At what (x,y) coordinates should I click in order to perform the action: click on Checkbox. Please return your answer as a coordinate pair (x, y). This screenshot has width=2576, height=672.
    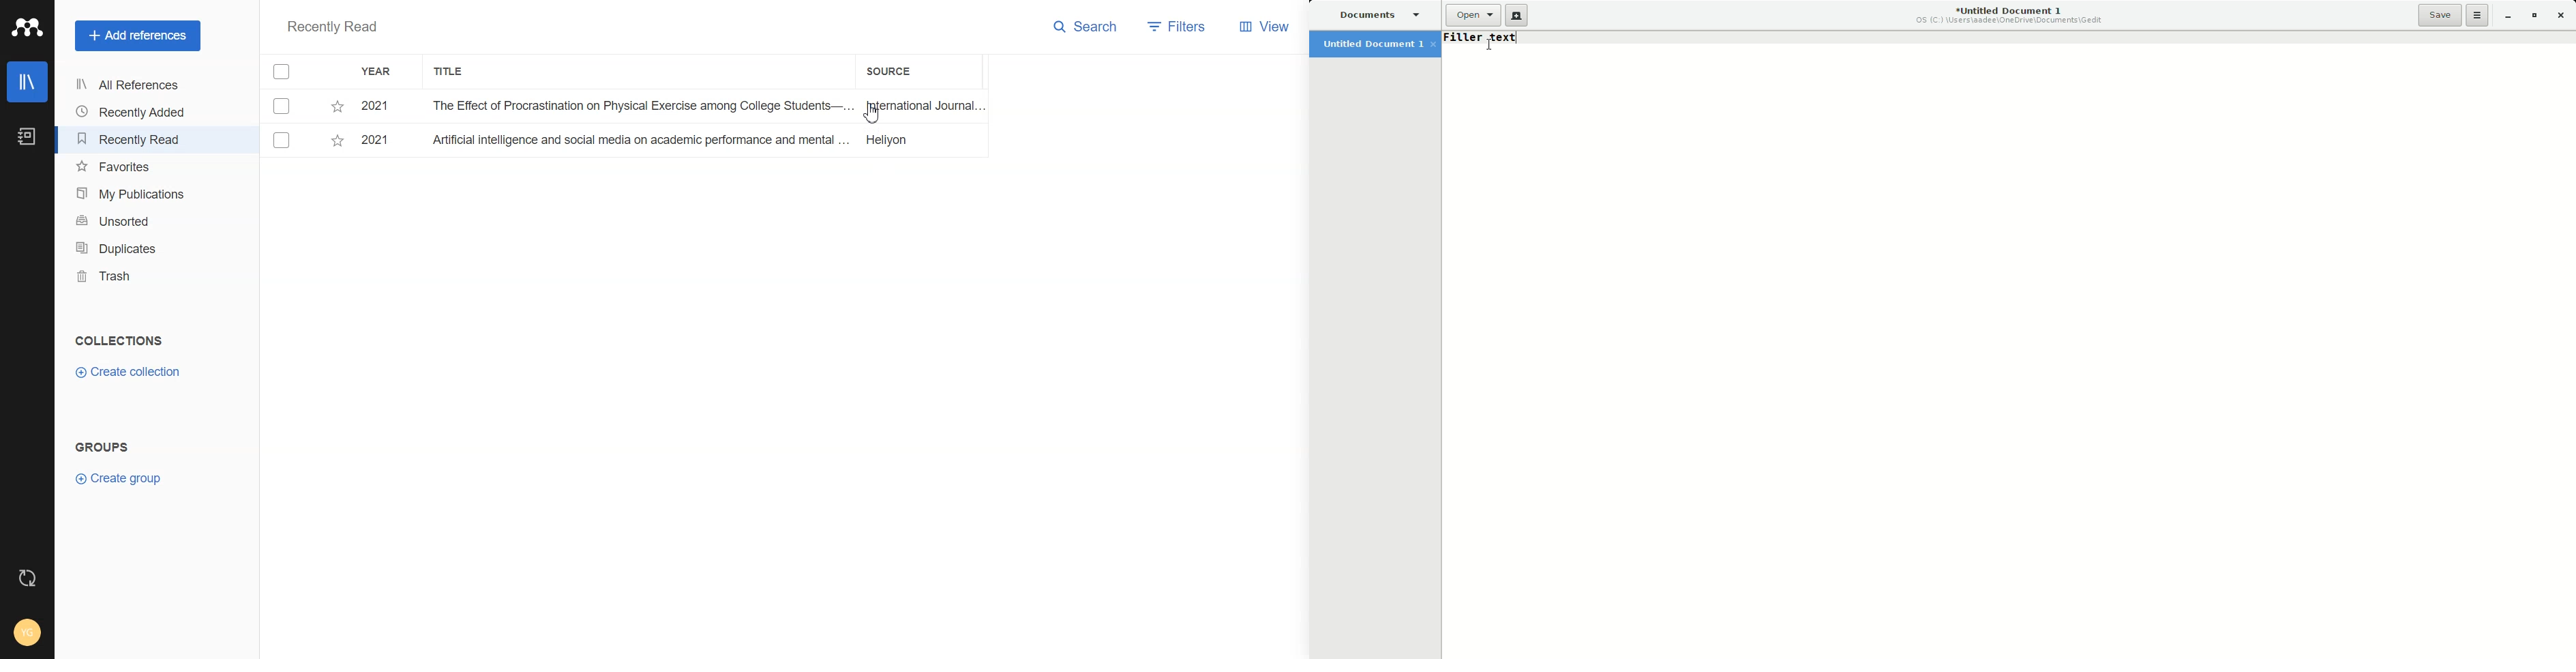
    Looking at the image, I should click on (282, 141).